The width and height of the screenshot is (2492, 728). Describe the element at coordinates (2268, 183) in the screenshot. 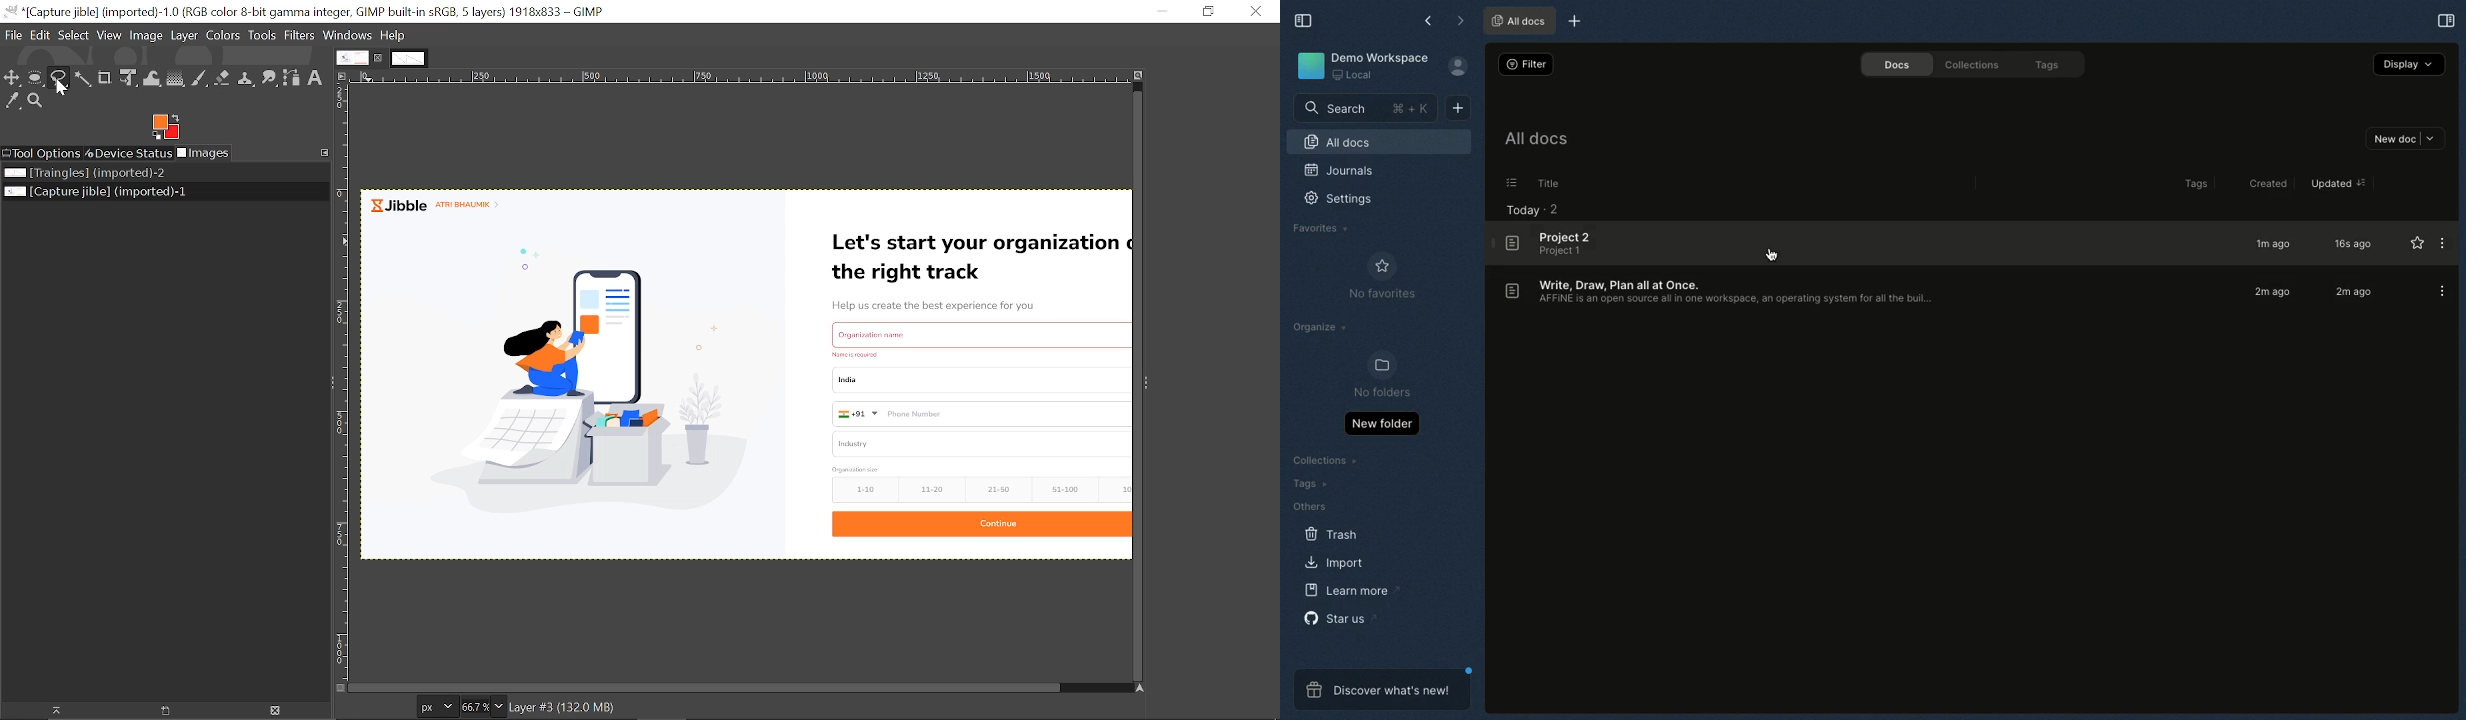

I see `Created` at that location.